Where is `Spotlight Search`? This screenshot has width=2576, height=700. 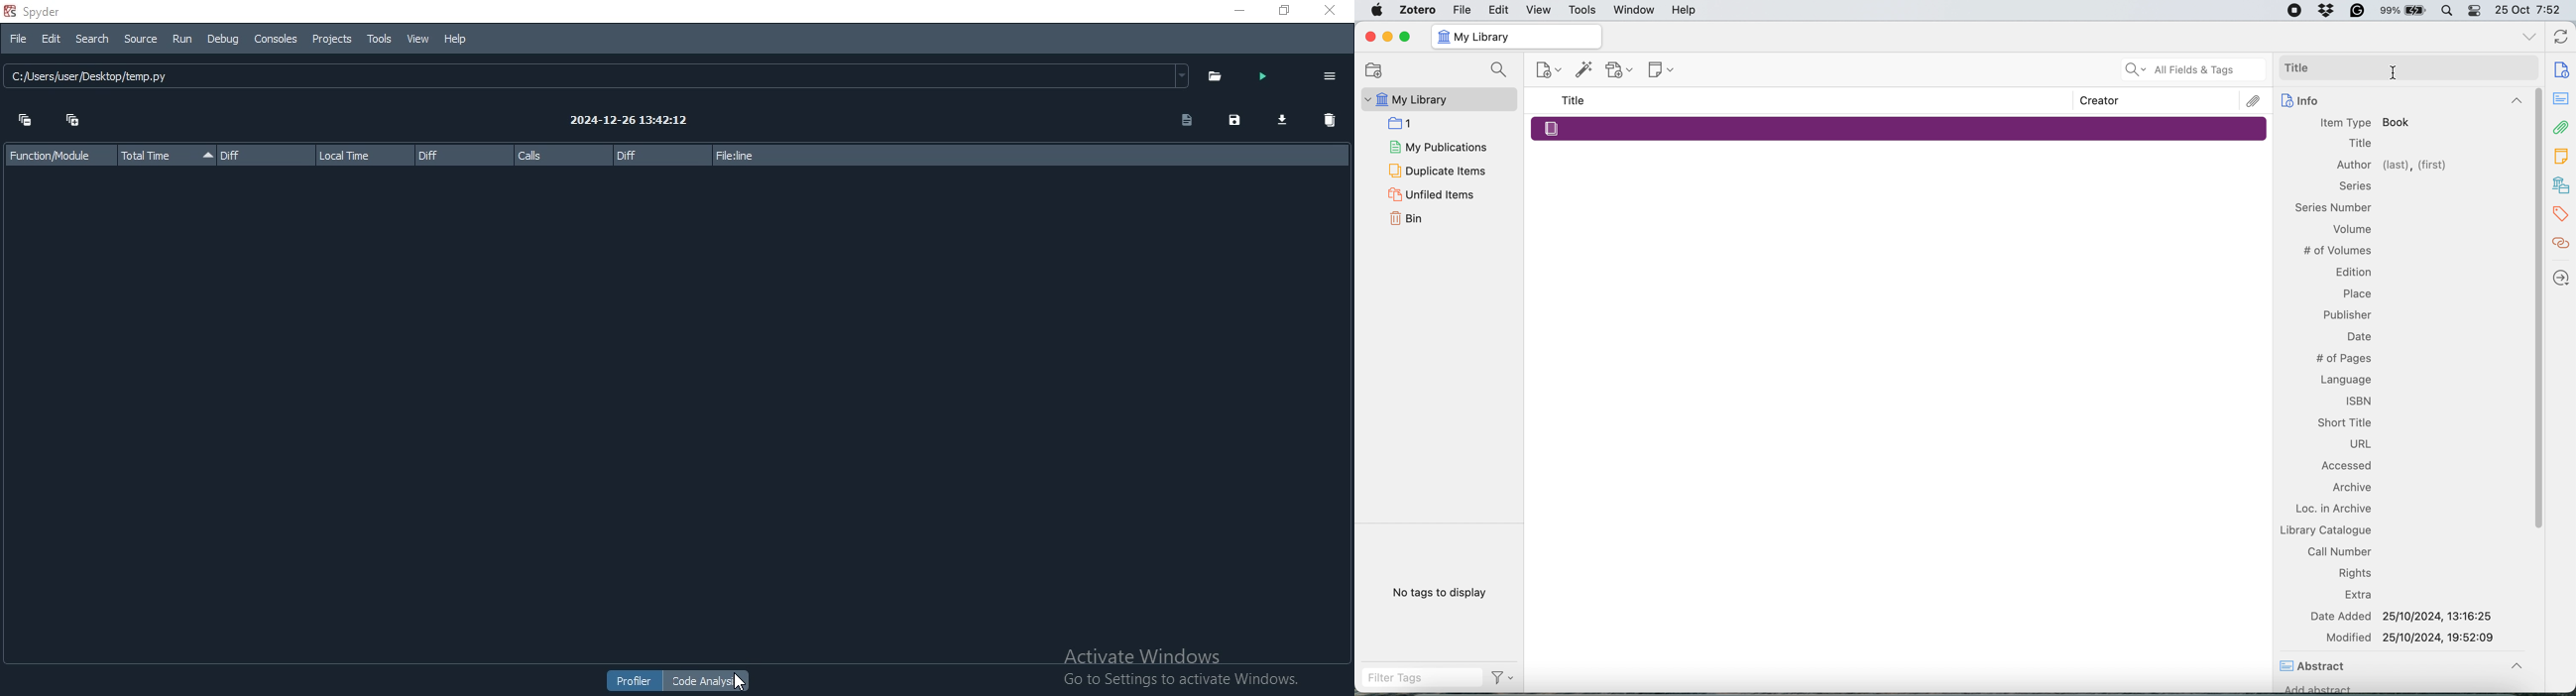 Spotlight Search is located at coordinates (2447, 11).